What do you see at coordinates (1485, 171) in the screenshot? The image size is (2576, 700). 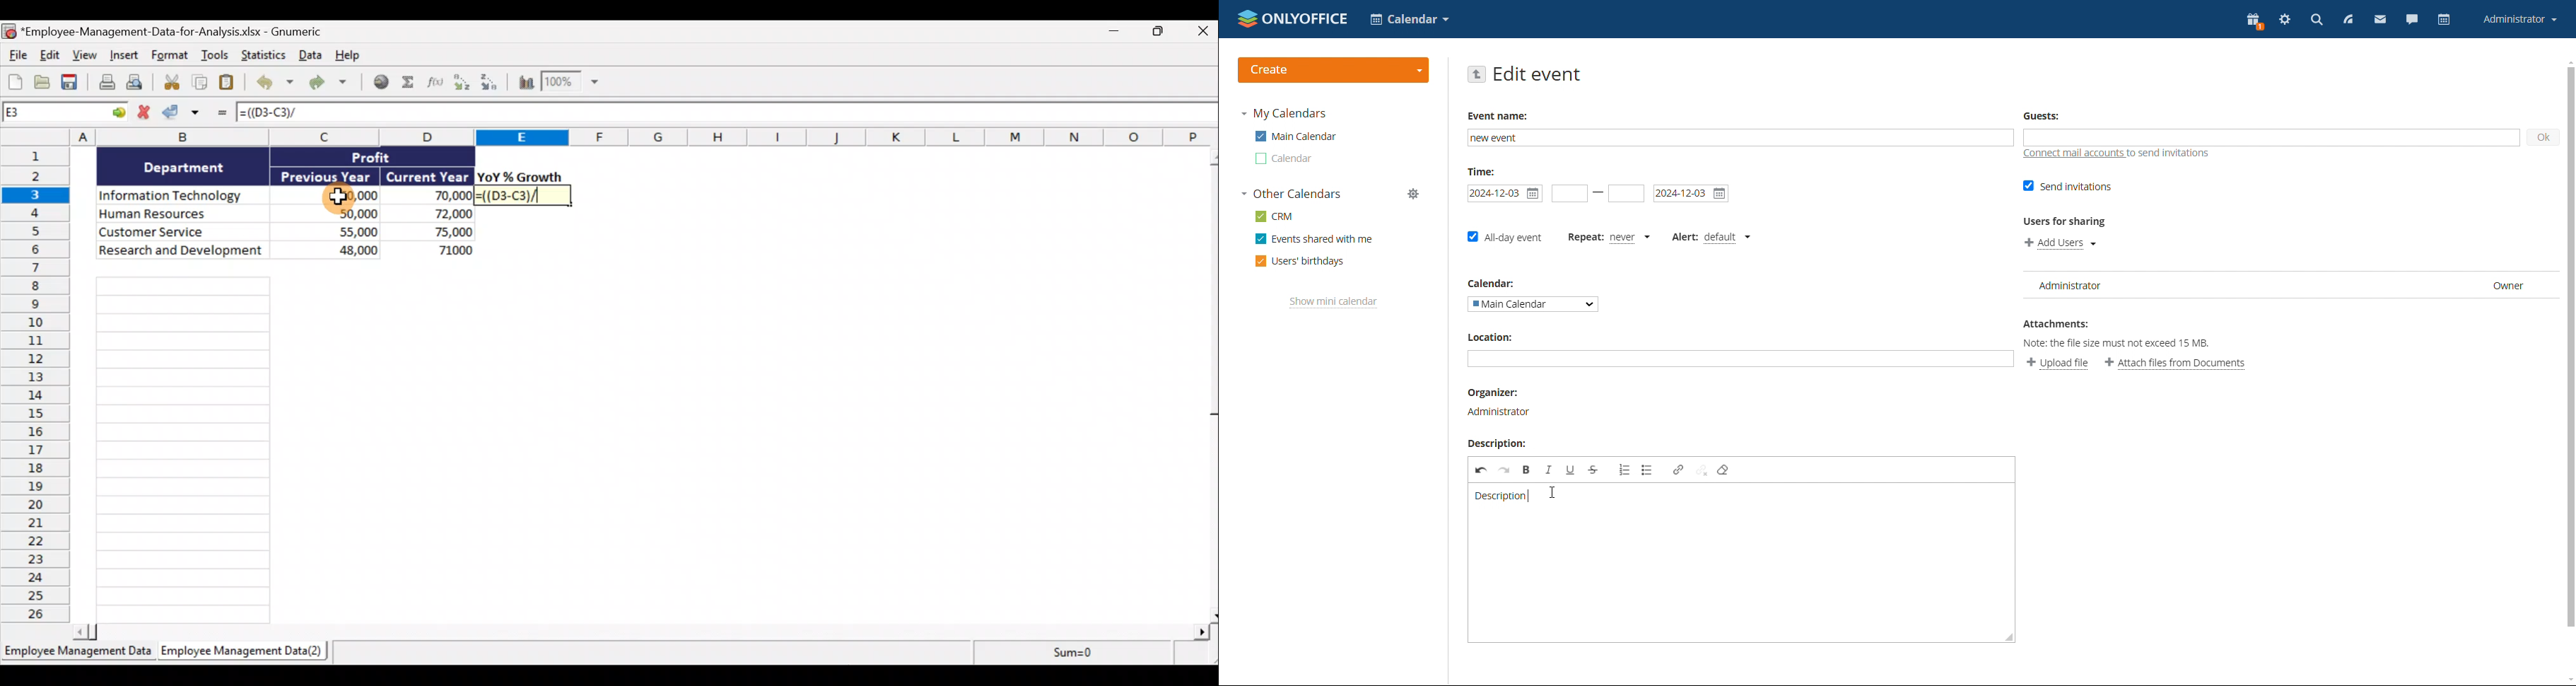 I see `Time:` at bounding box center [1485, 171].